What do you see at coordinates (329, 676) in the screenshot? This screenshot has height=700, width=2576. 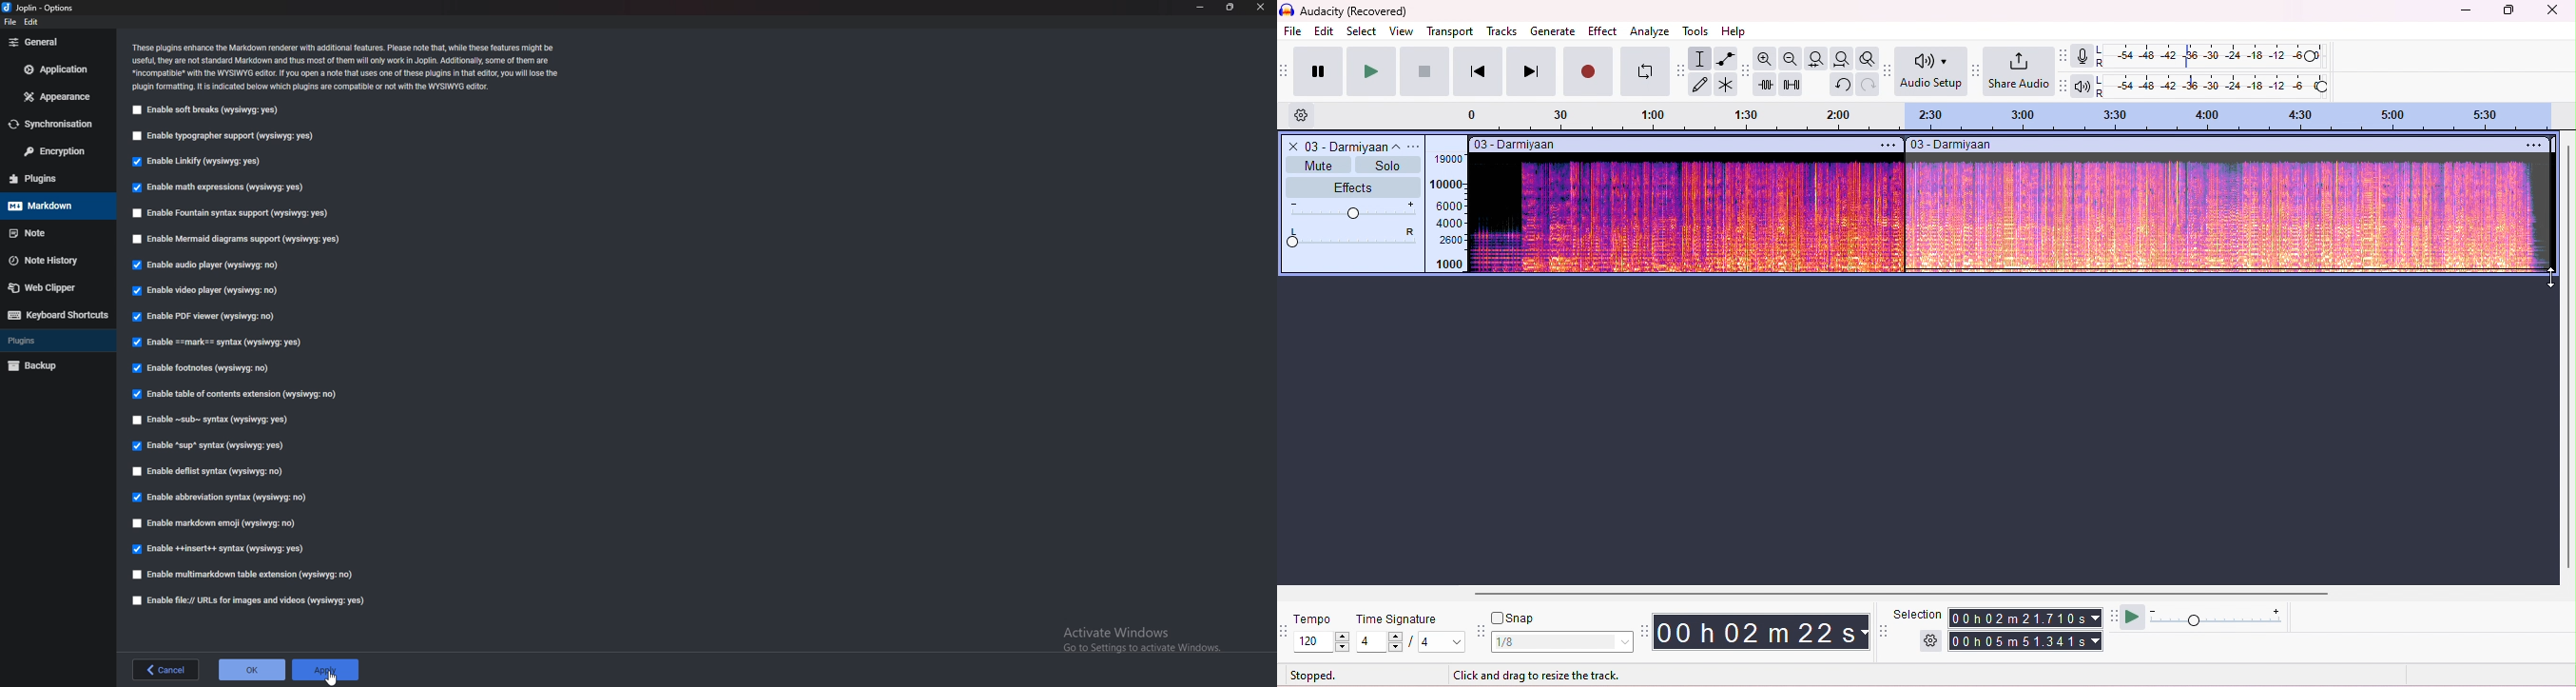 I see `cursor` at bounding box center [329, 676].